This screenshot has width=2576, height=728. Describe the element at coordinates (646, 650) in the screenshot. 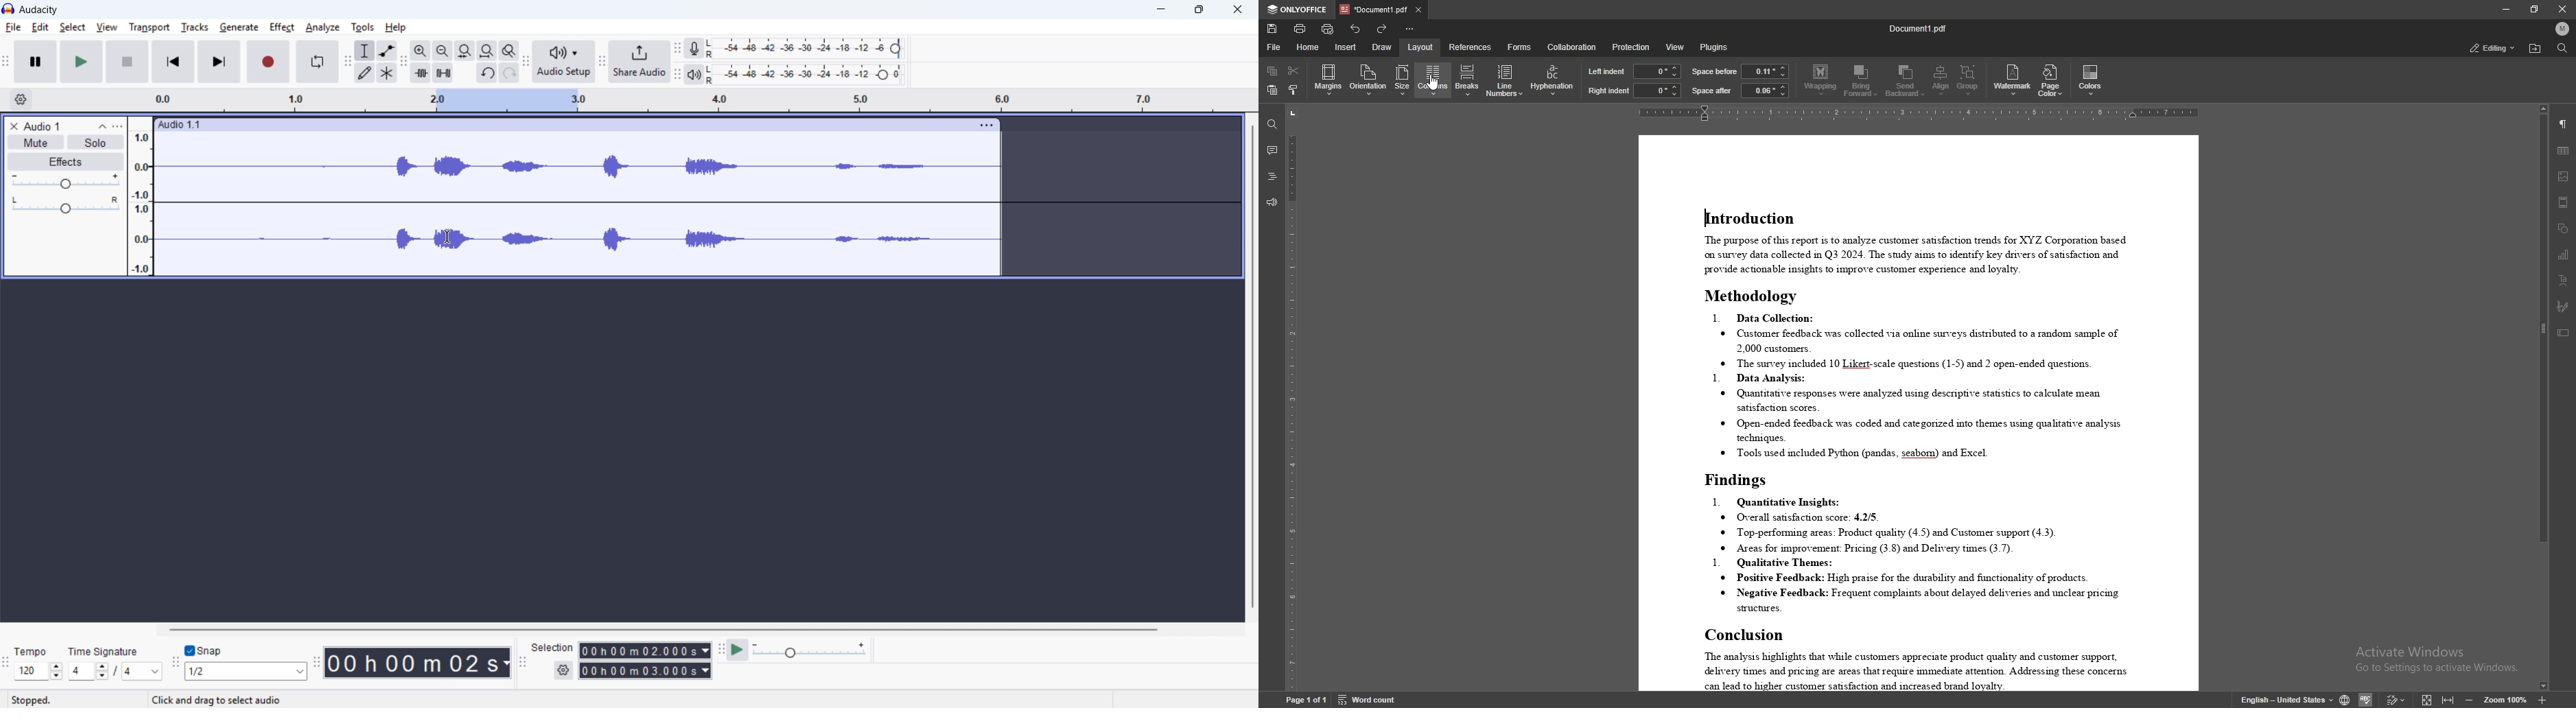

I see `Selection start time` at that location.